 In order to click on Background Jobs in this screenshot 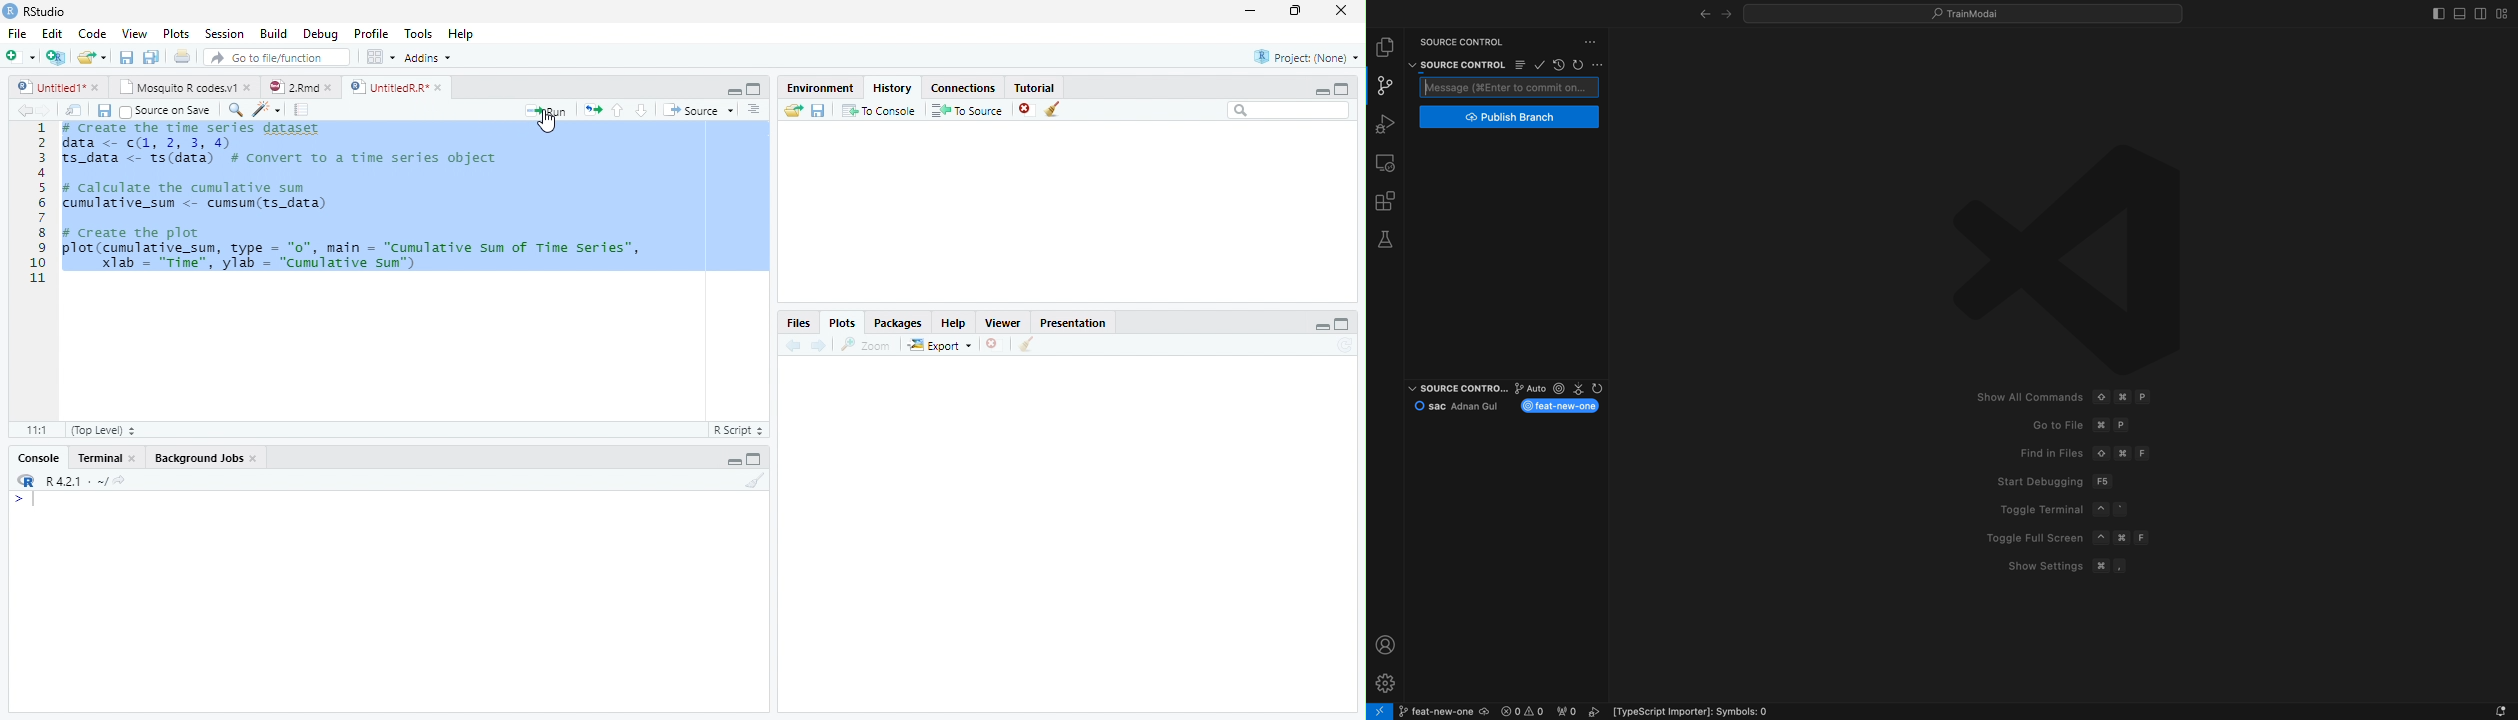, I will do `click(207, 457)`.